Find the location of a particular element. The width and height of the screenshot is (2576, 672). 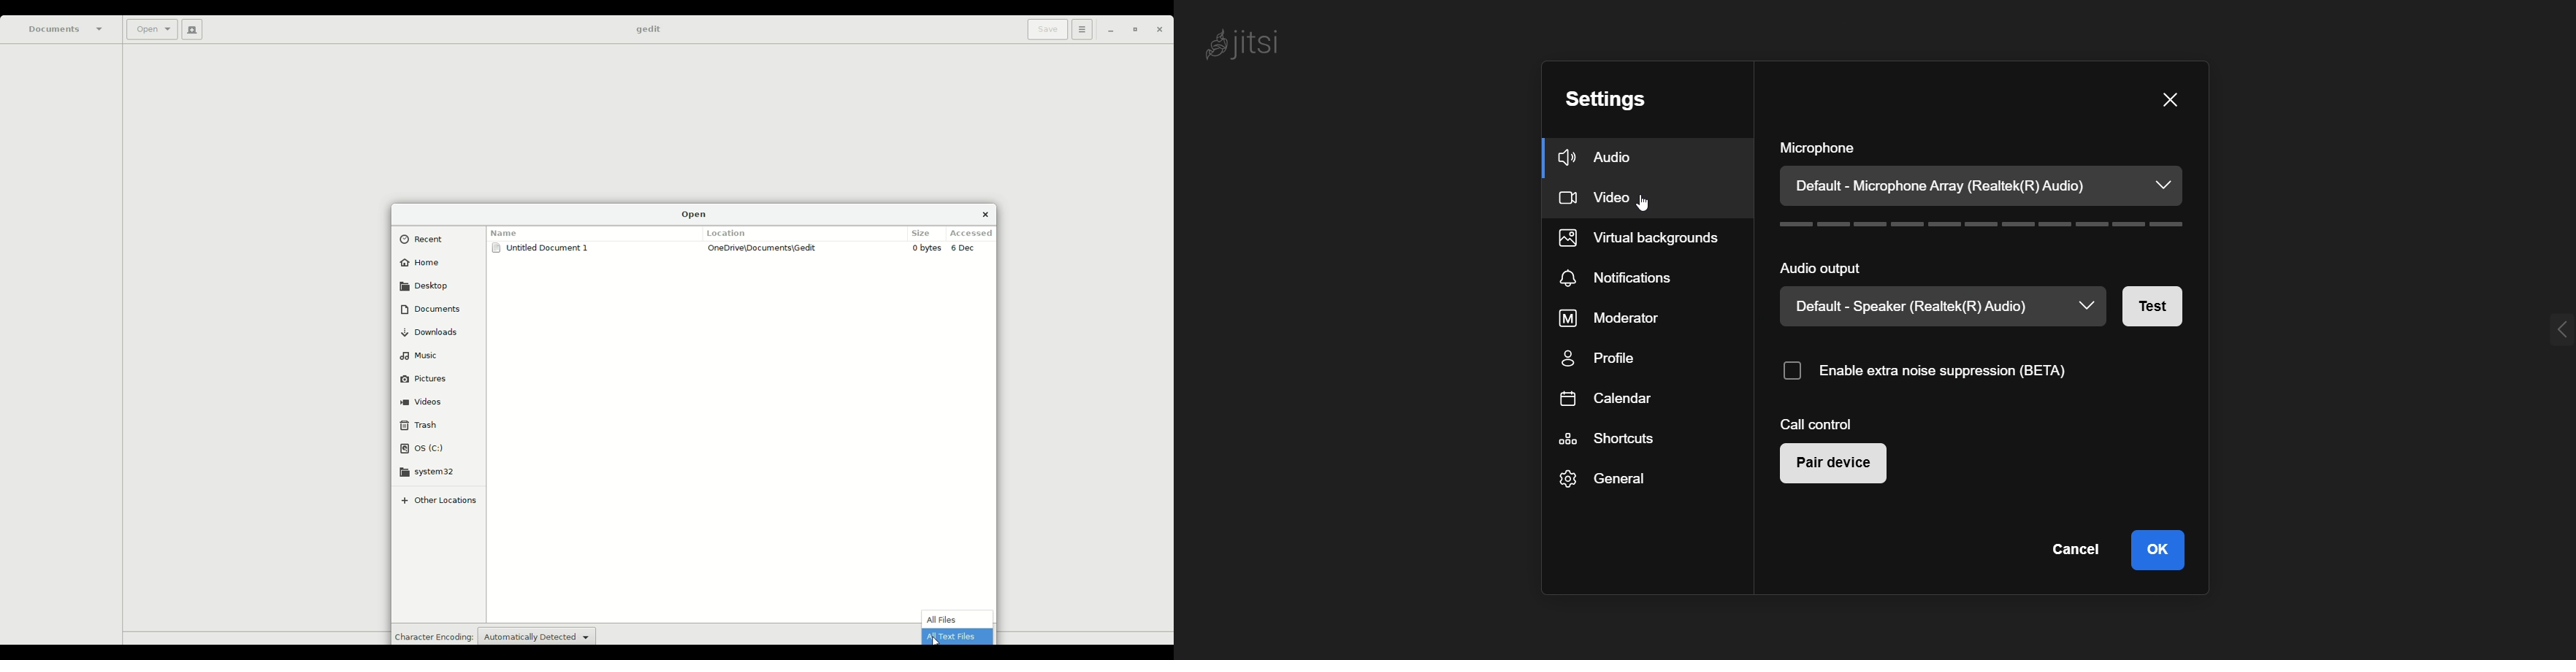

setting is located at coordinates (1627, 99).